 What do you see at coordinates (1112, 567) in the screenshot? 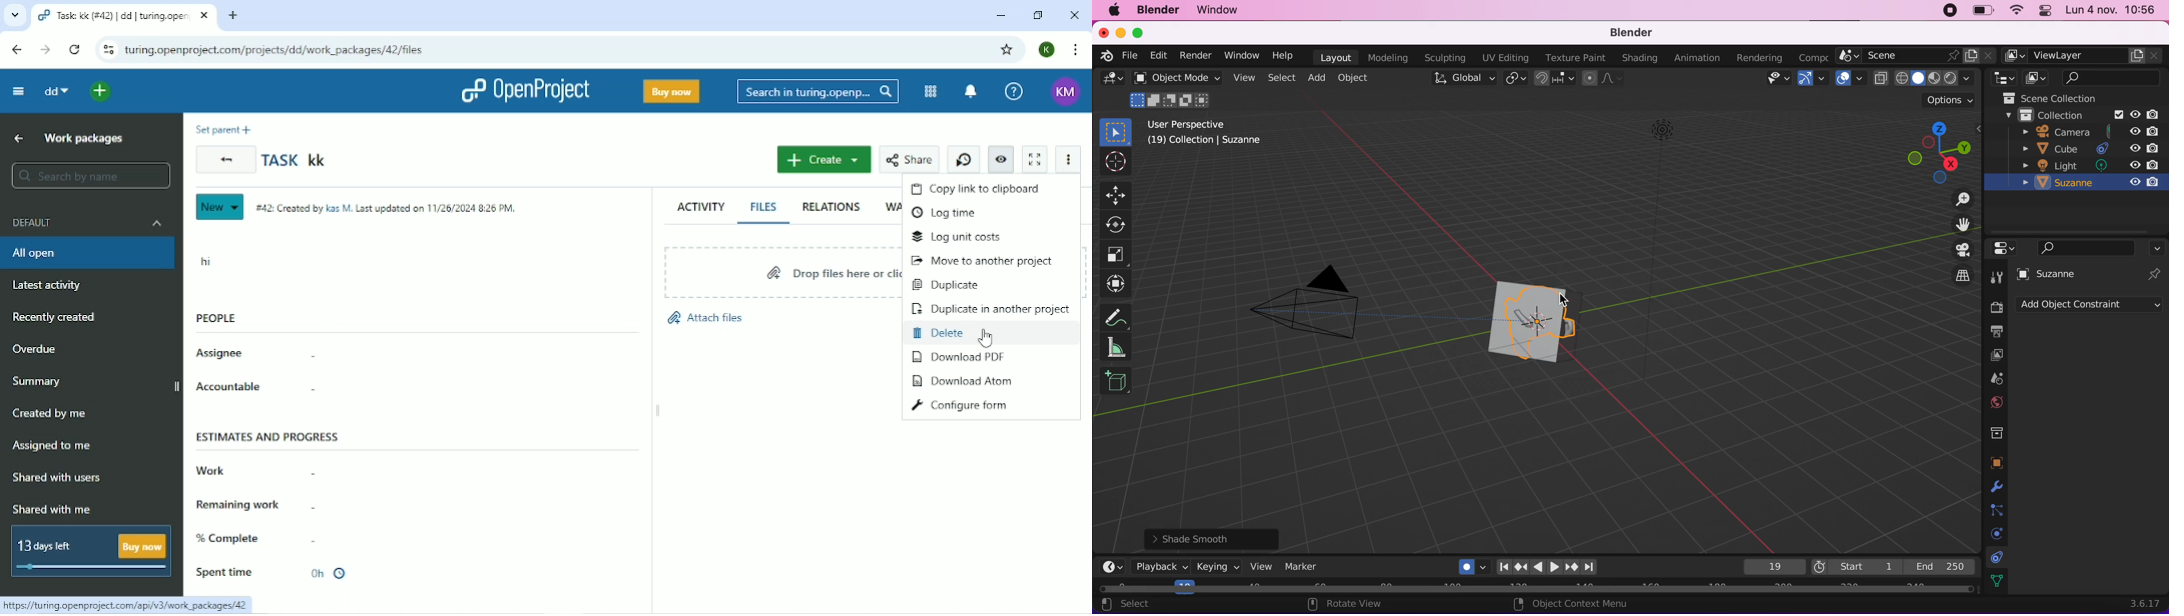
I see `editor type` at bounding box center [1112, 567].